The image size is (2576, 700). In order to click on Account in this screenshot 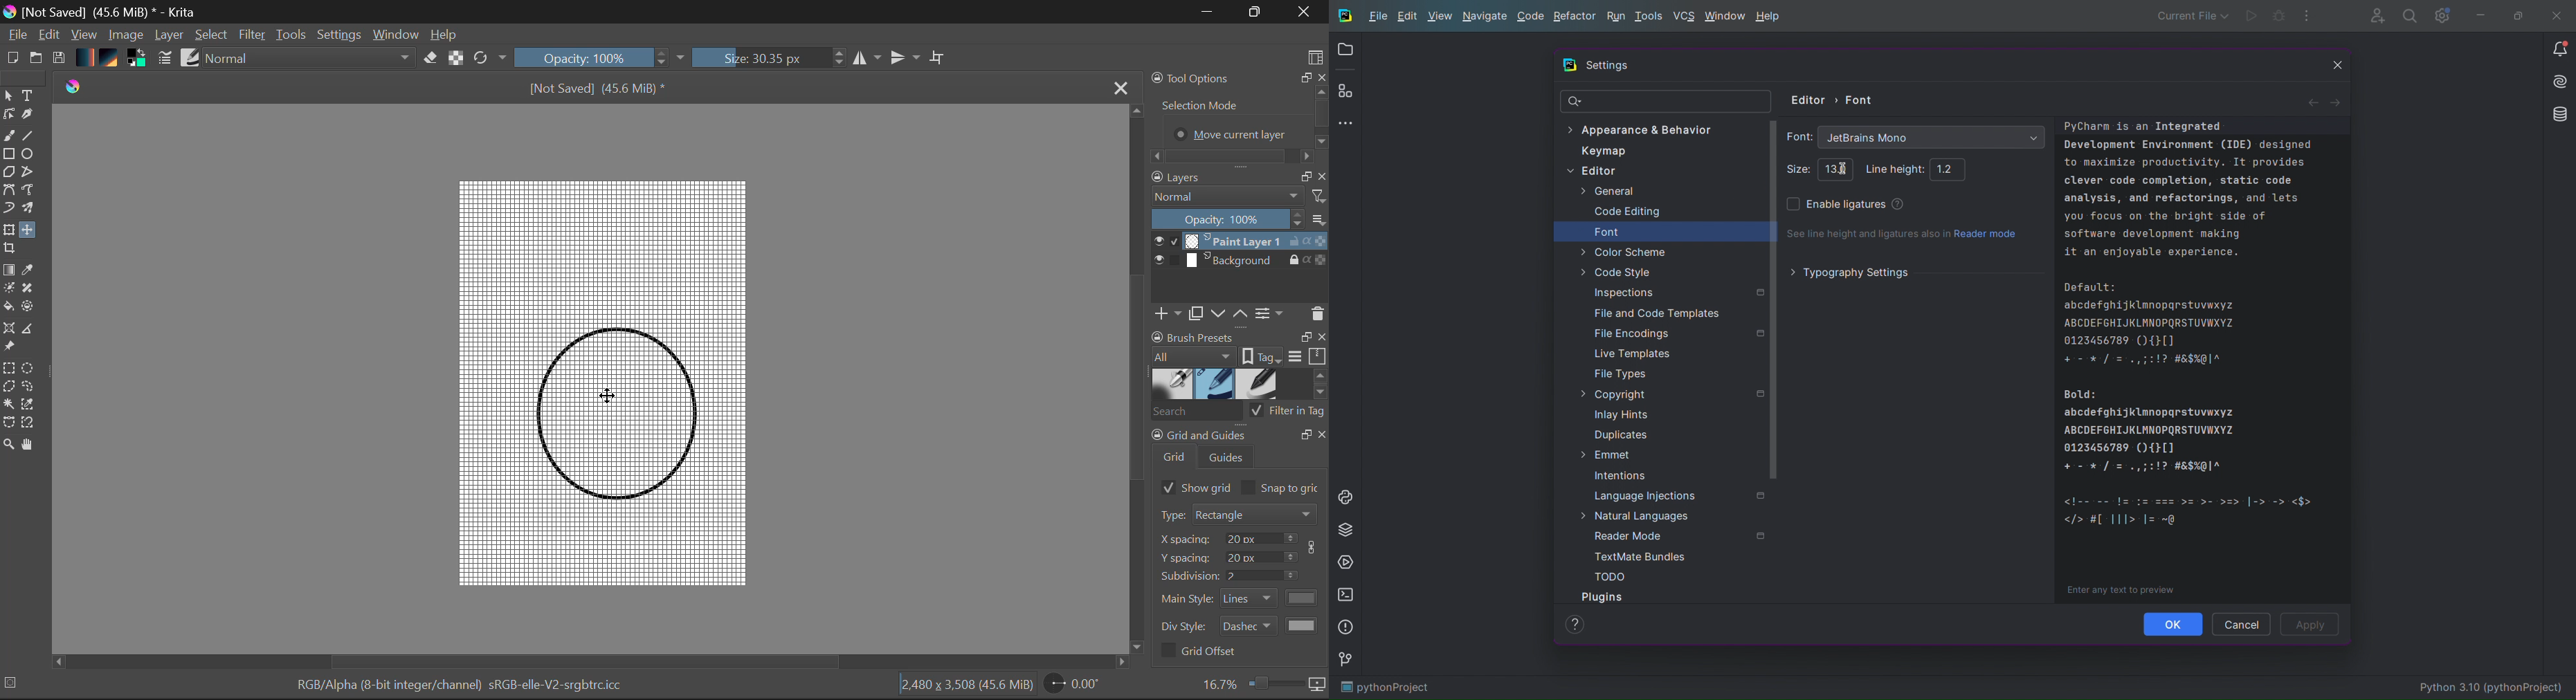, I will do `click(2375, 15)`.